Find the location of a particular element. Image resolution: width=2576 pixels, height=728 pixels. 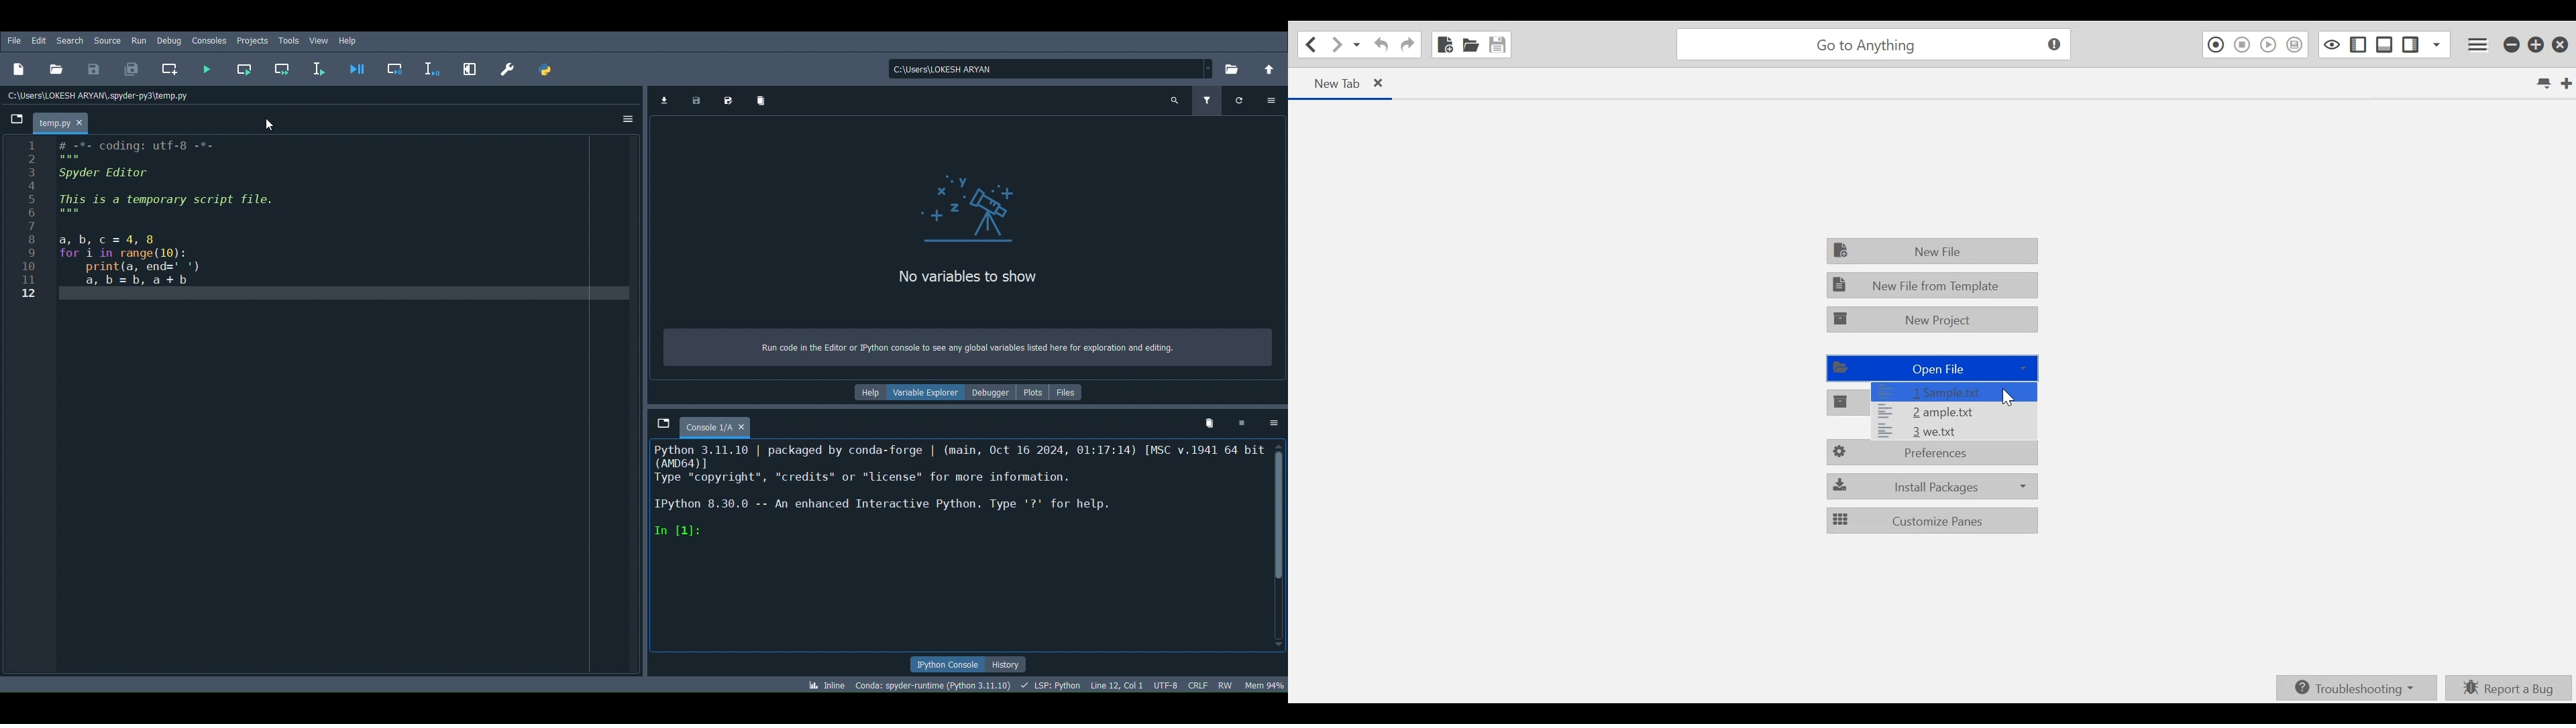

File name is located at coordinates (66, 123).